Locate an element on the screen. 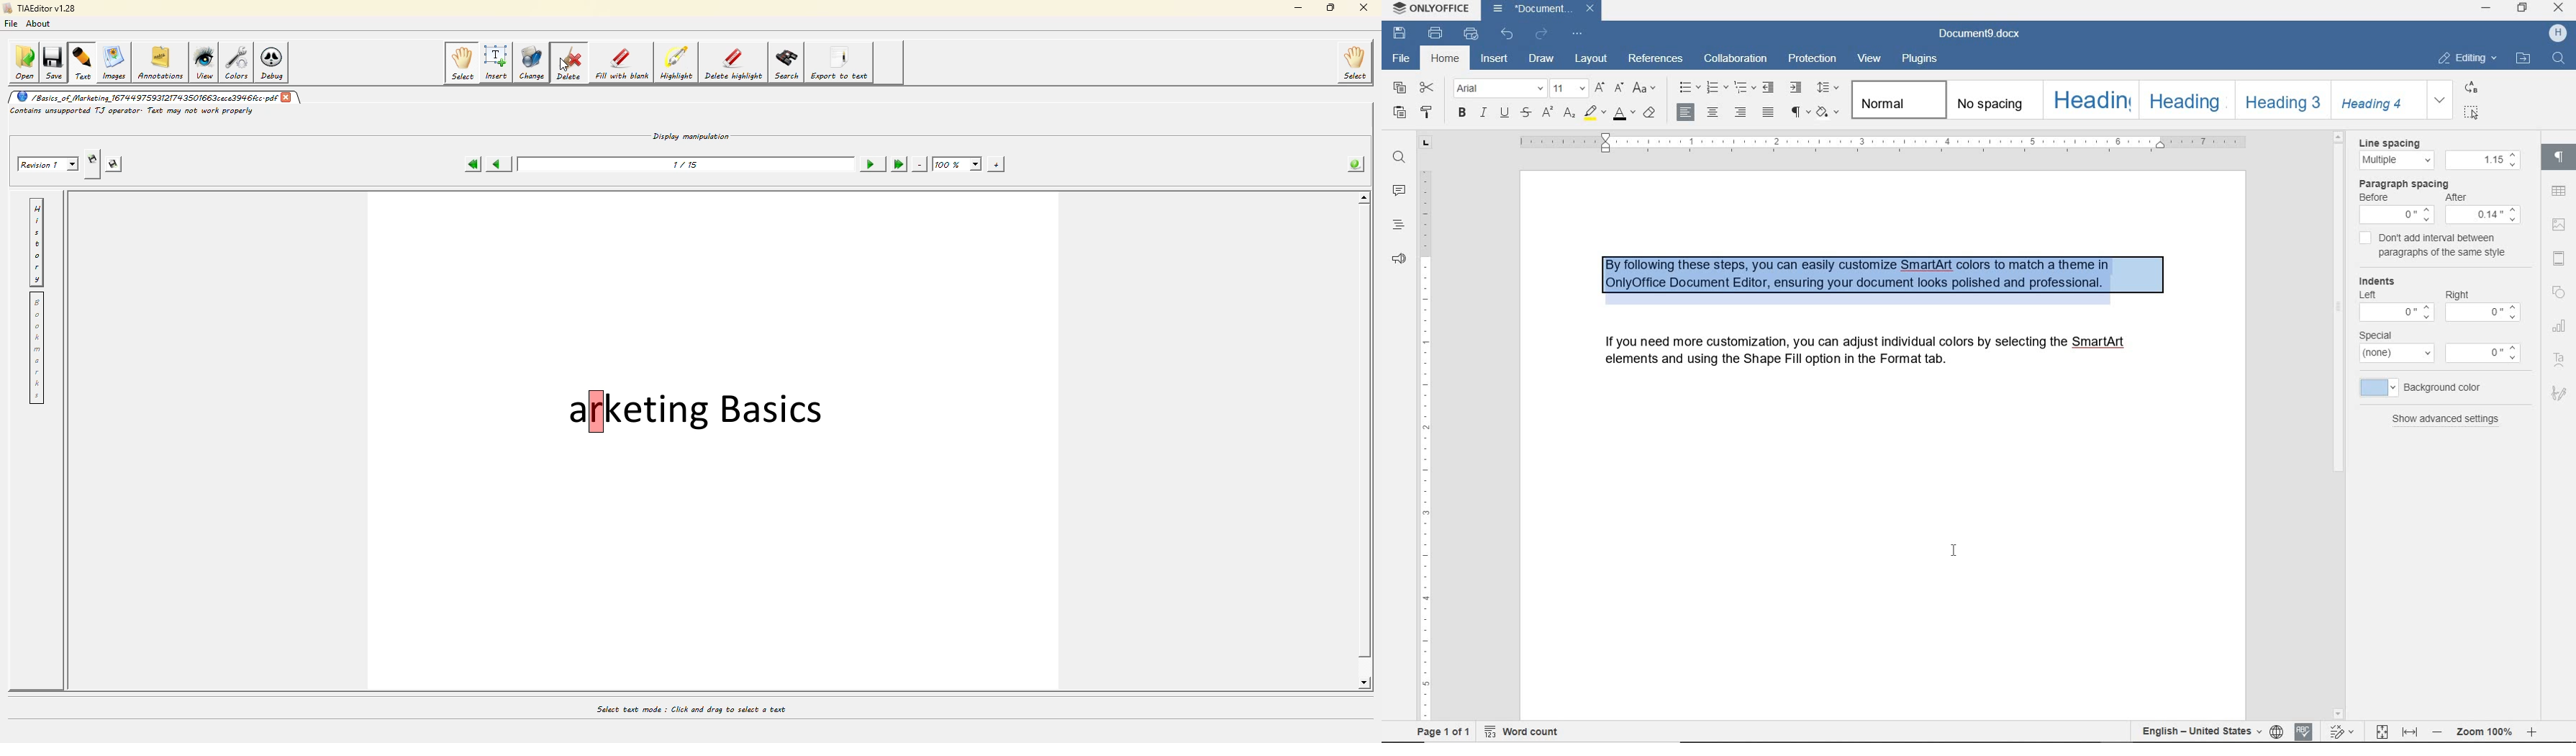 The image size is (2576, 756). Text Art is located at coordinates (2559, 358).